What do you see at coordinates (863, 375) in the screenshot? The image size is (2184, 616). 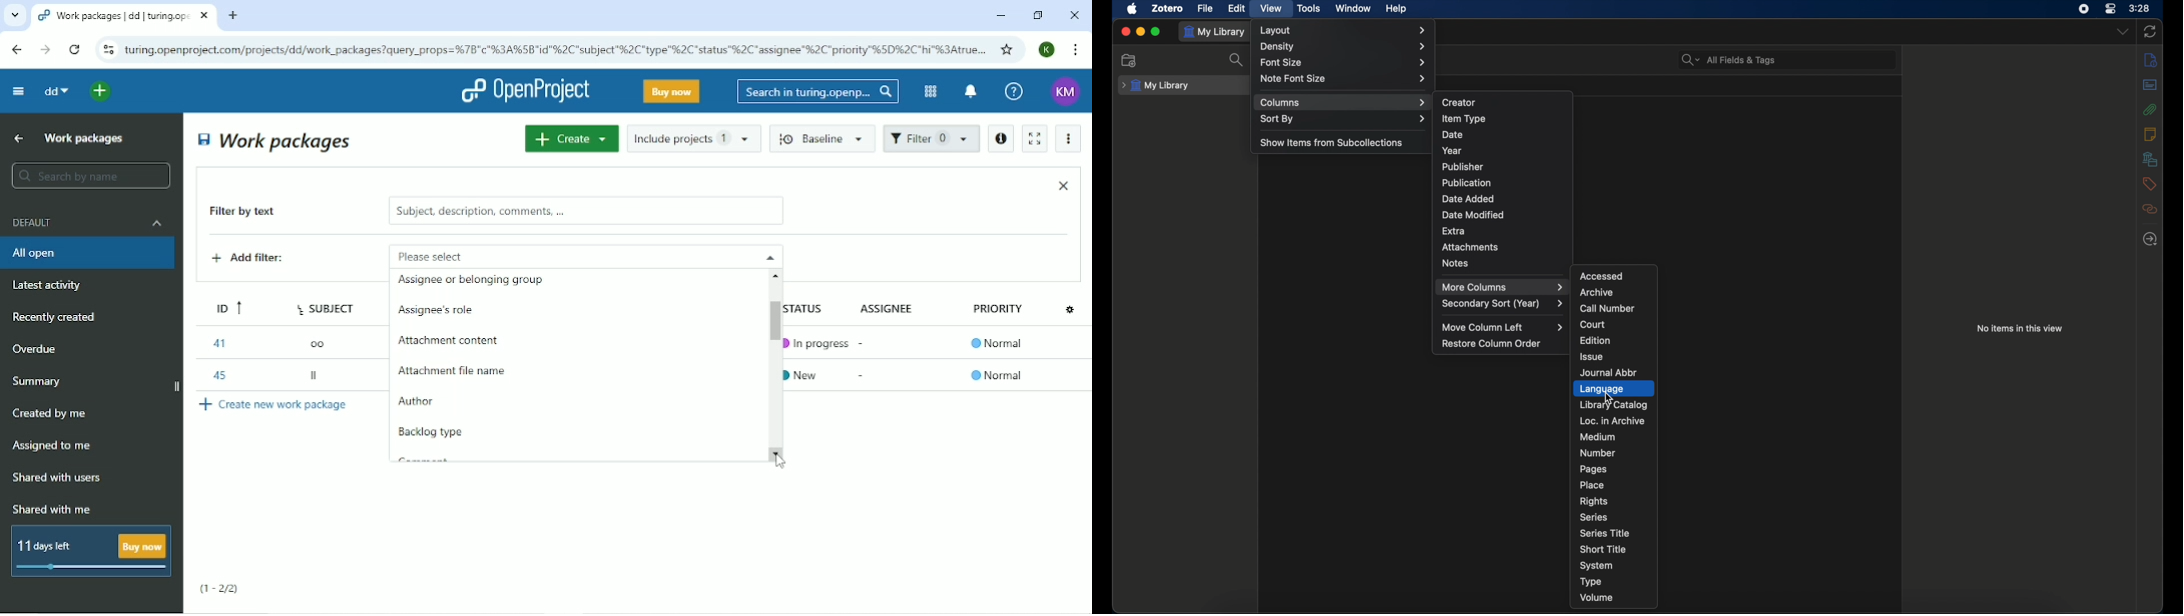 I see `-` at bounding box center [863, 375].